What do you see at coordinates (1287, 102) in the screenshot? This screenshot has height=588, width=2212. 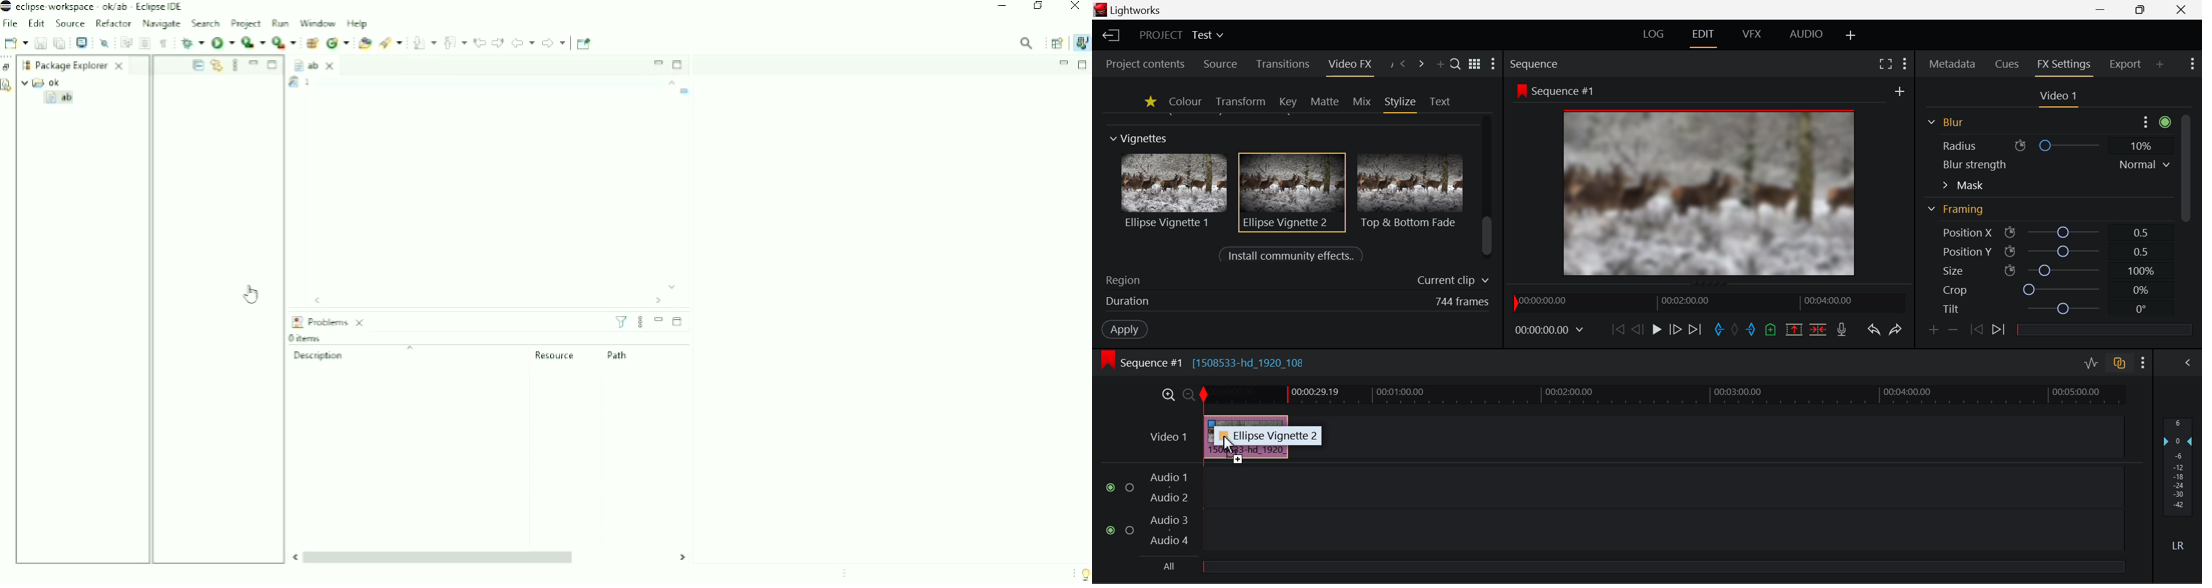 I see `Key` at bounding box center [1287, 102].